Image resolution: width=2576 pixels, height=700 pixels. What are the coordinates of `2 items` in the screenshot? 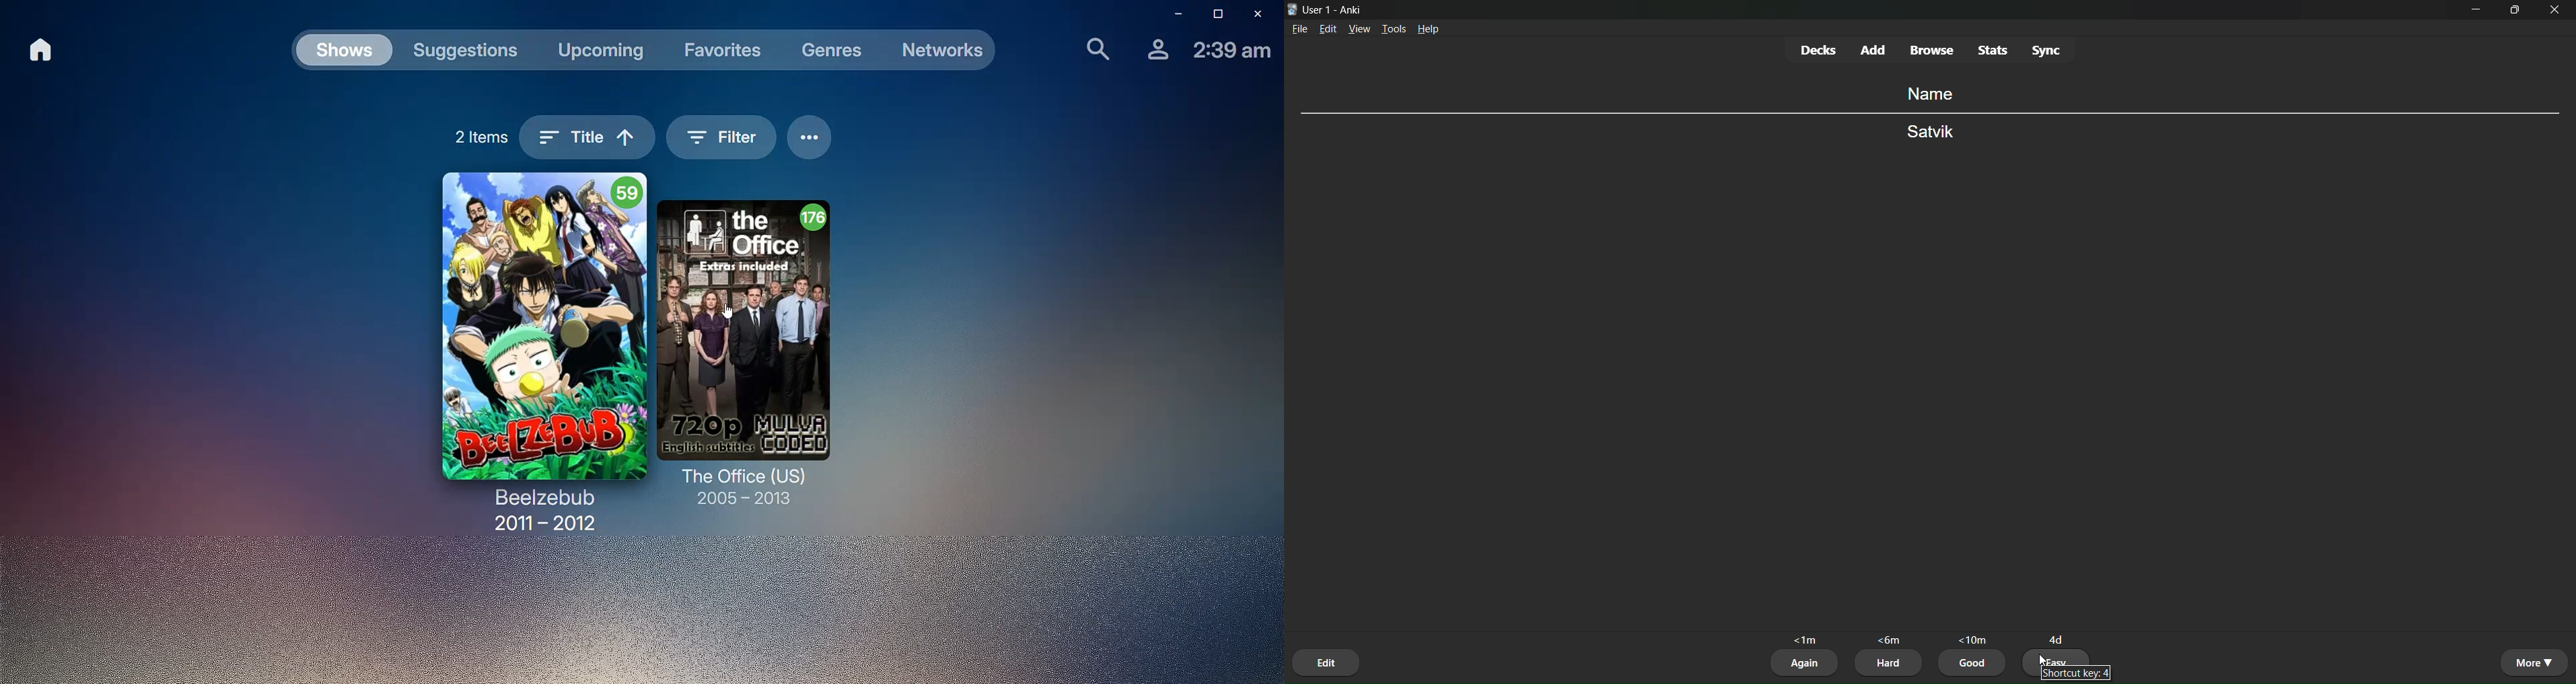 It's located at (476, 139).